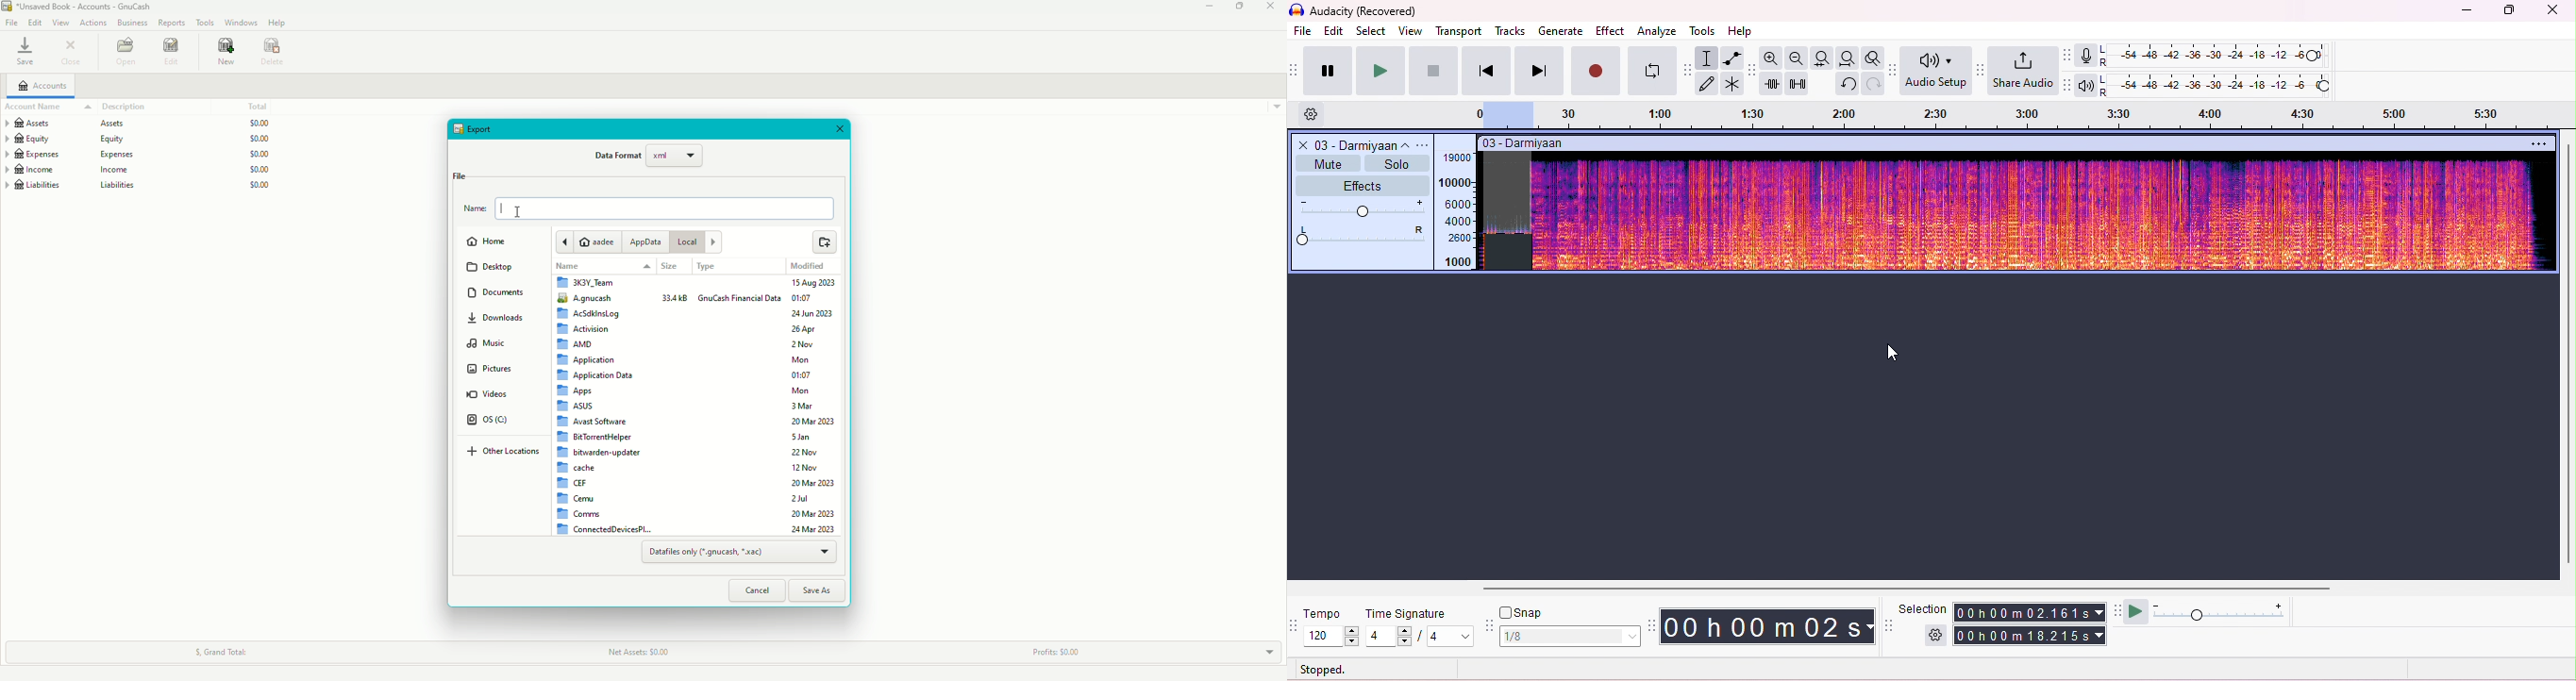 The height and width of the screenshot is (700, 2576). Describe the element at coordinates (502, 294) in the screenshot. I see `Documents` at that location.